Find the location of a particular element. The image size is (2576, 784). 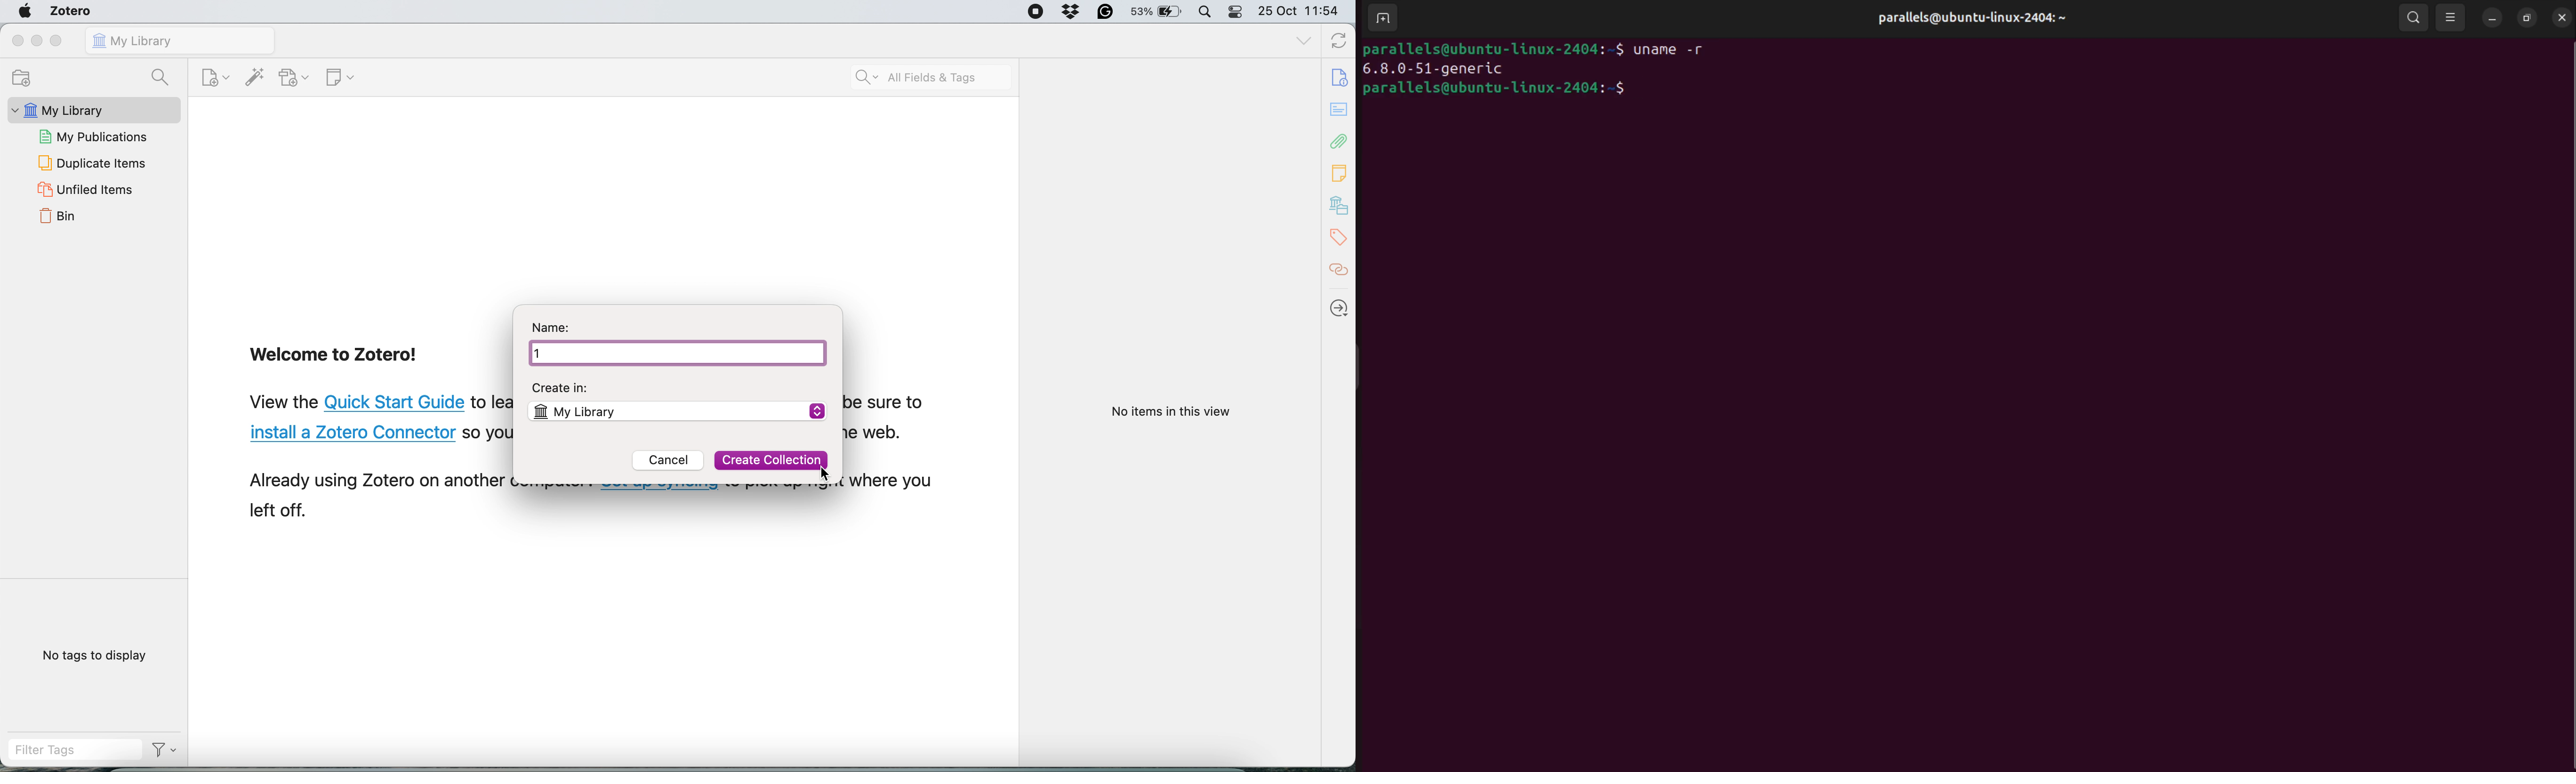

dropbox is located at coordinates (1070, 12).